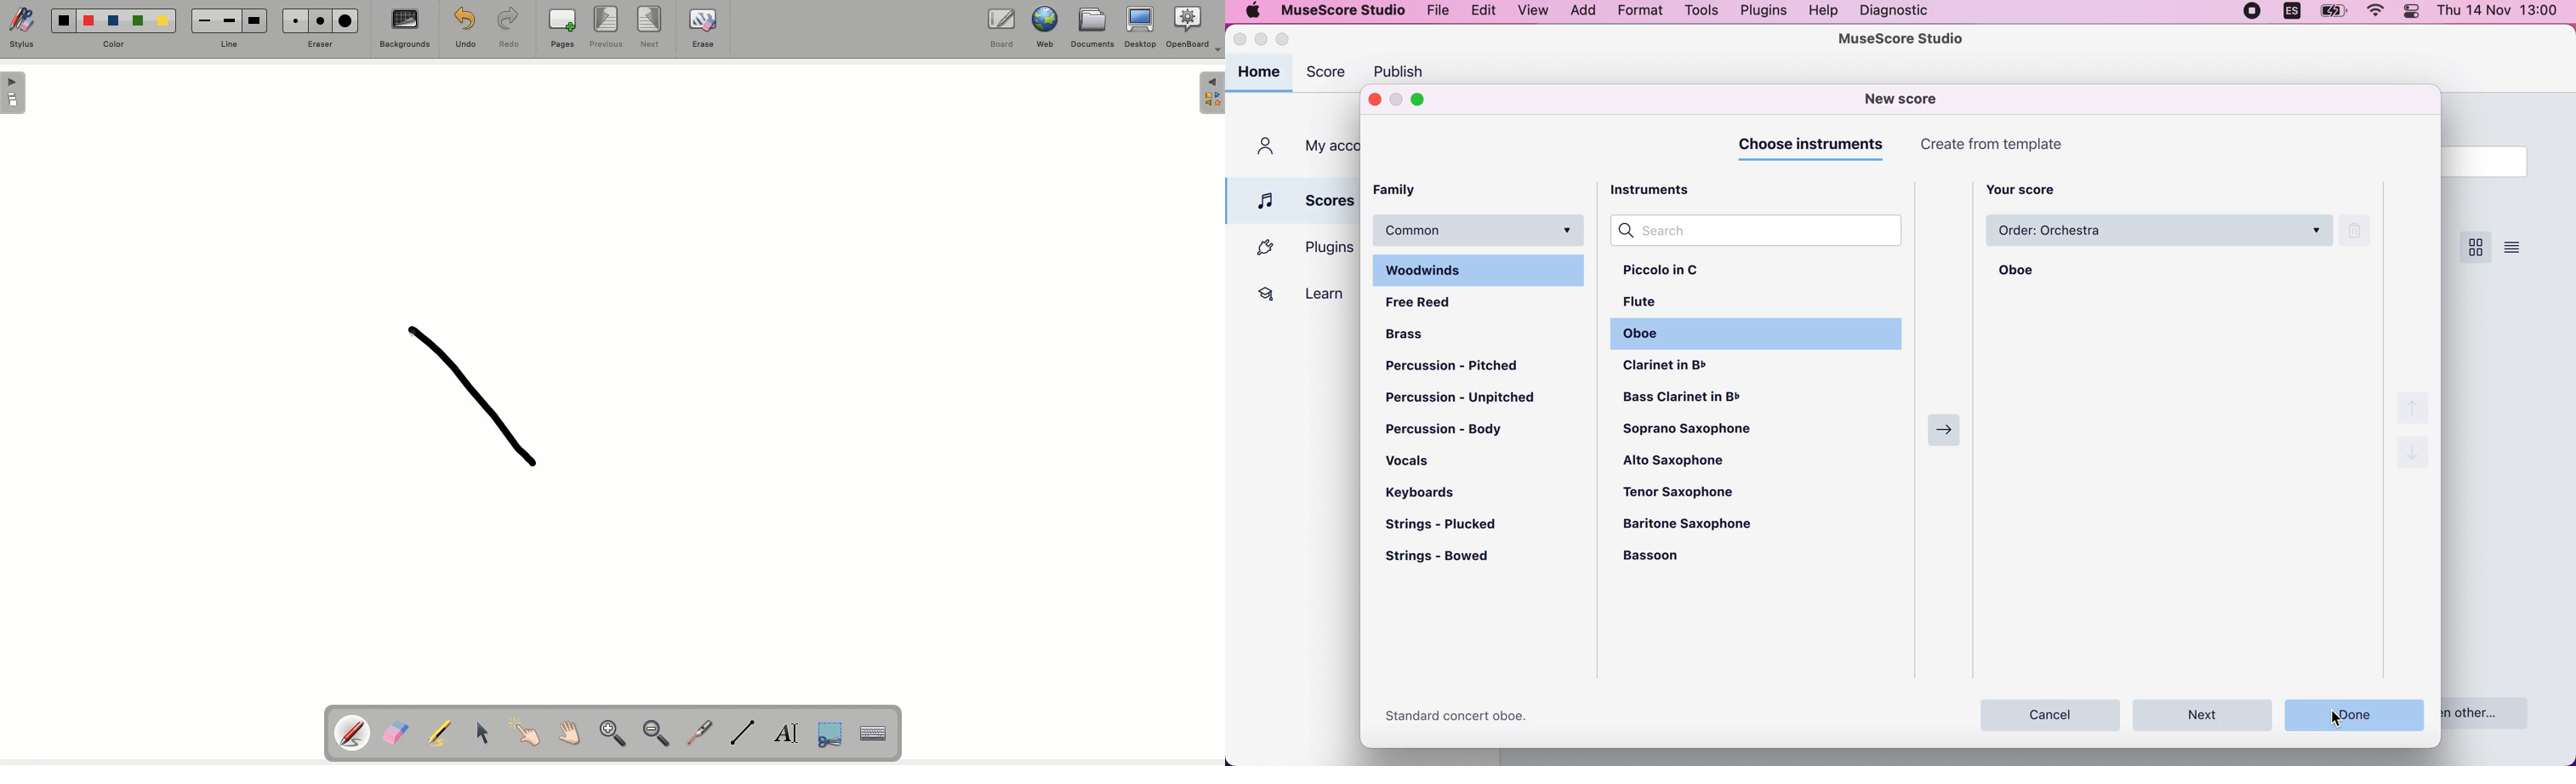  I want to click on help, so click(1825, 12).